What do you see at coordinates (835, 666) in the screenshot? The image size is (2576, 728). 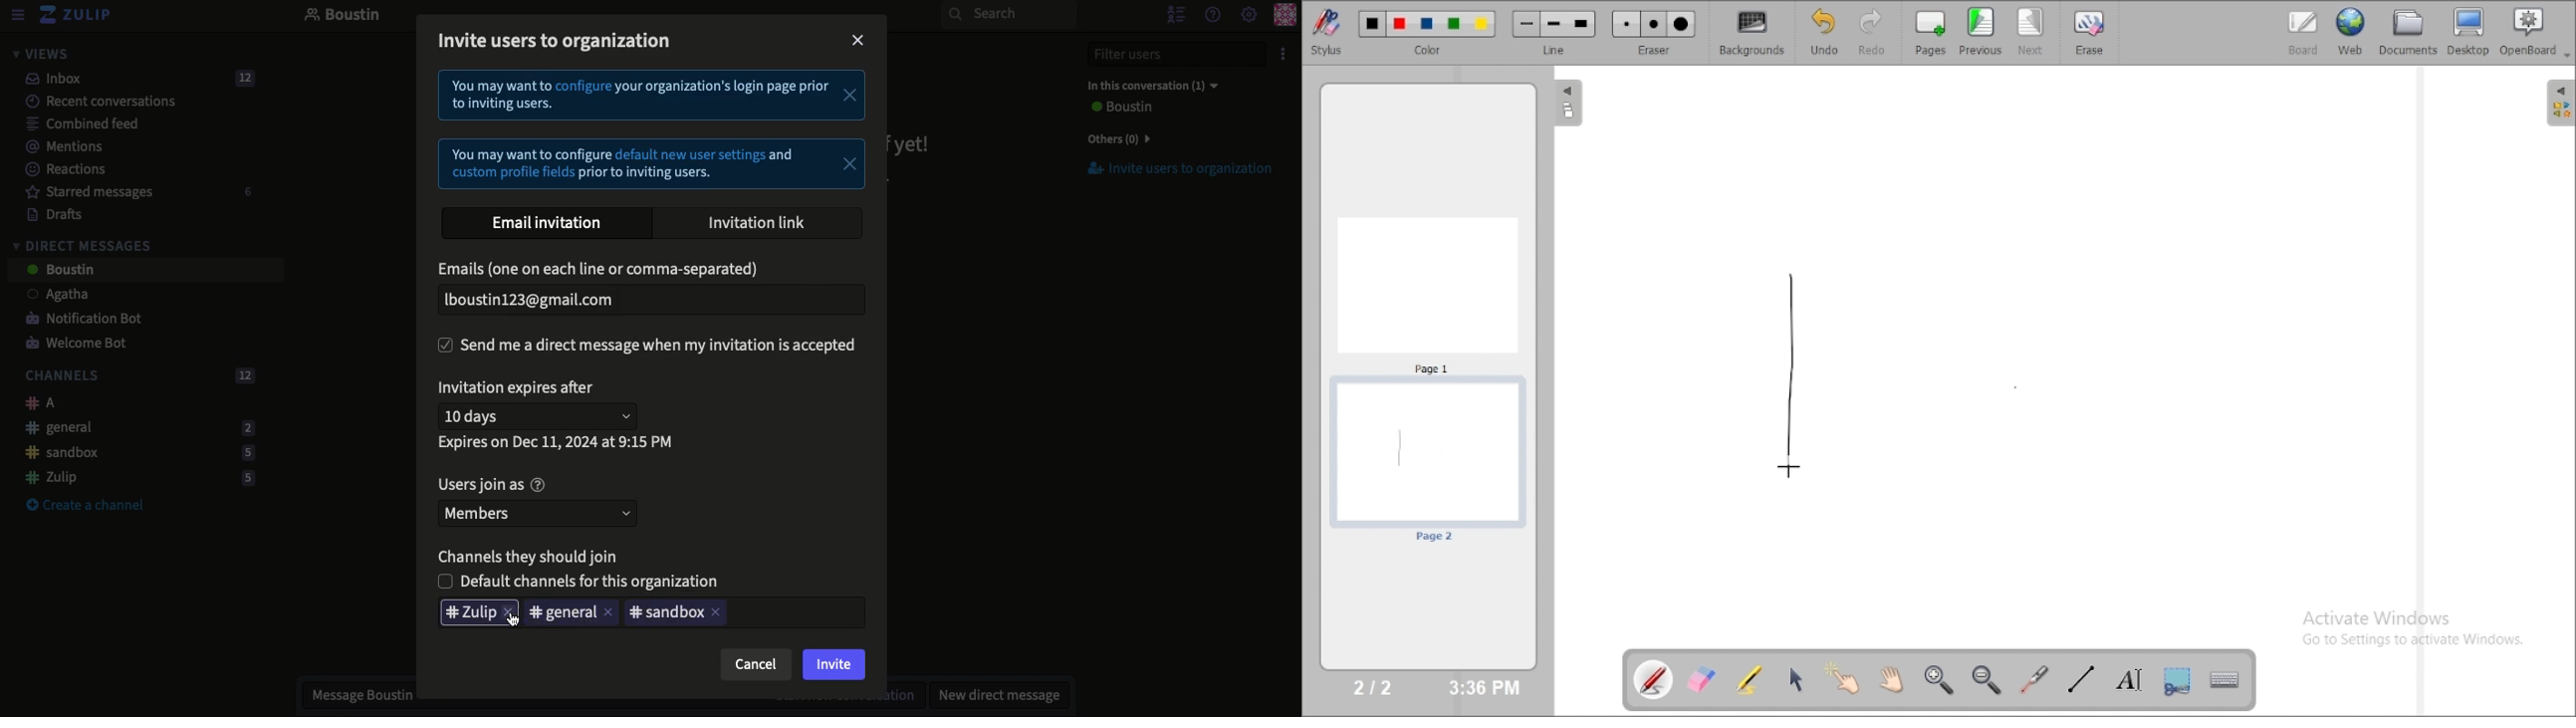 I see `Invite` at bounding box center [835, 666].